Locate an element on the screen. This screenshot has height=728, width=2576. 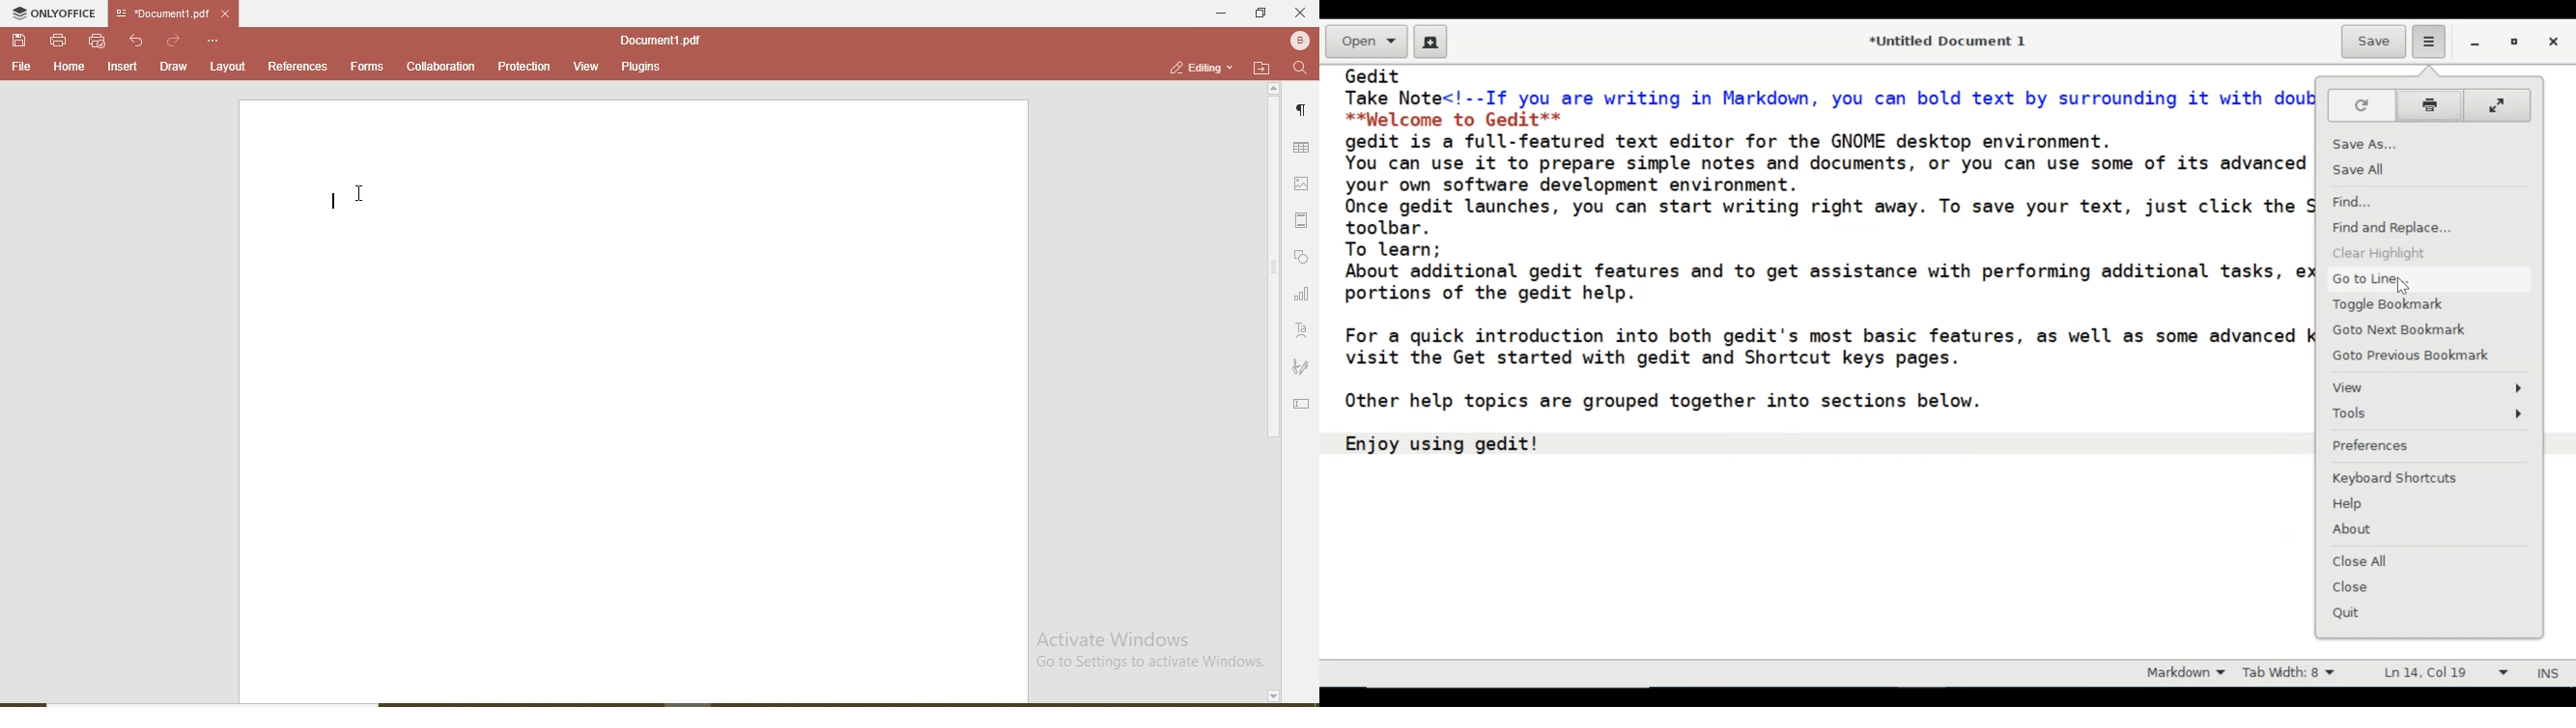
Markdown is located at coordinates (2182, 674).